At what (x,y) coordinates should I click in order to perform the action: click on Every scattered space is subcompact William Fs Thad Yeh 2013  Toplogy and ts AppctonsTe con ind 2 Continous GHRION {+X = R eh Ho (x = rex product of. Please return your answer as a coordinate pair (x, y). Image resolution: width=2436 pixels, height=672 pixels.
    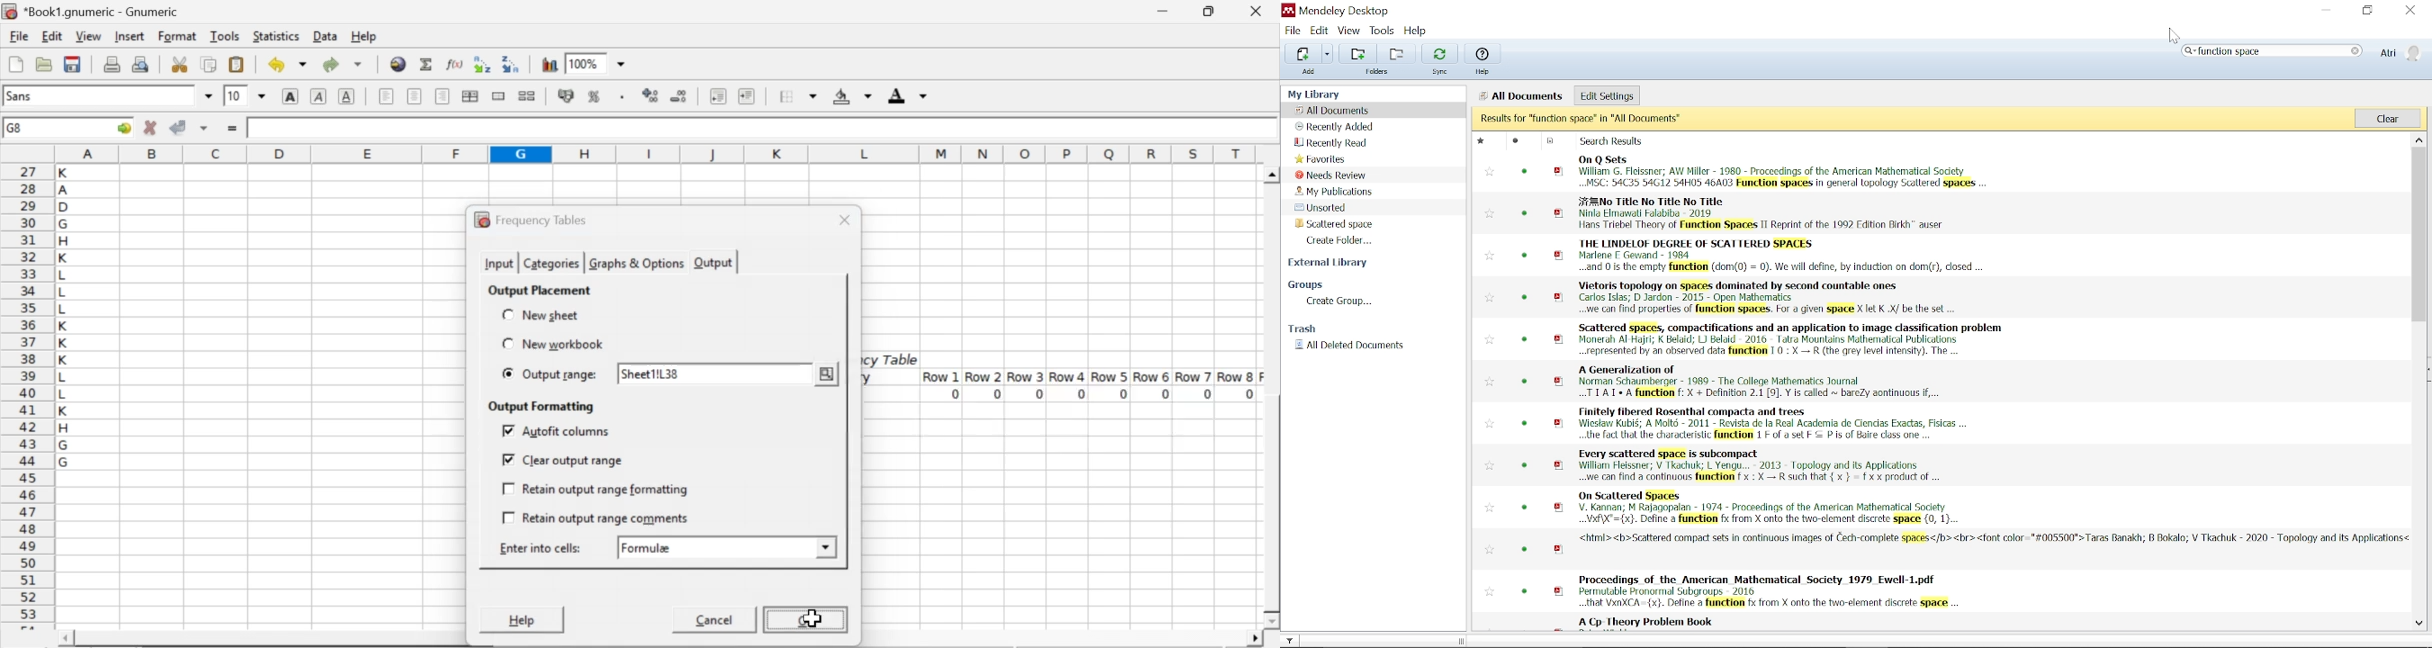
    Looking at the image, I should click on (1960, 465).